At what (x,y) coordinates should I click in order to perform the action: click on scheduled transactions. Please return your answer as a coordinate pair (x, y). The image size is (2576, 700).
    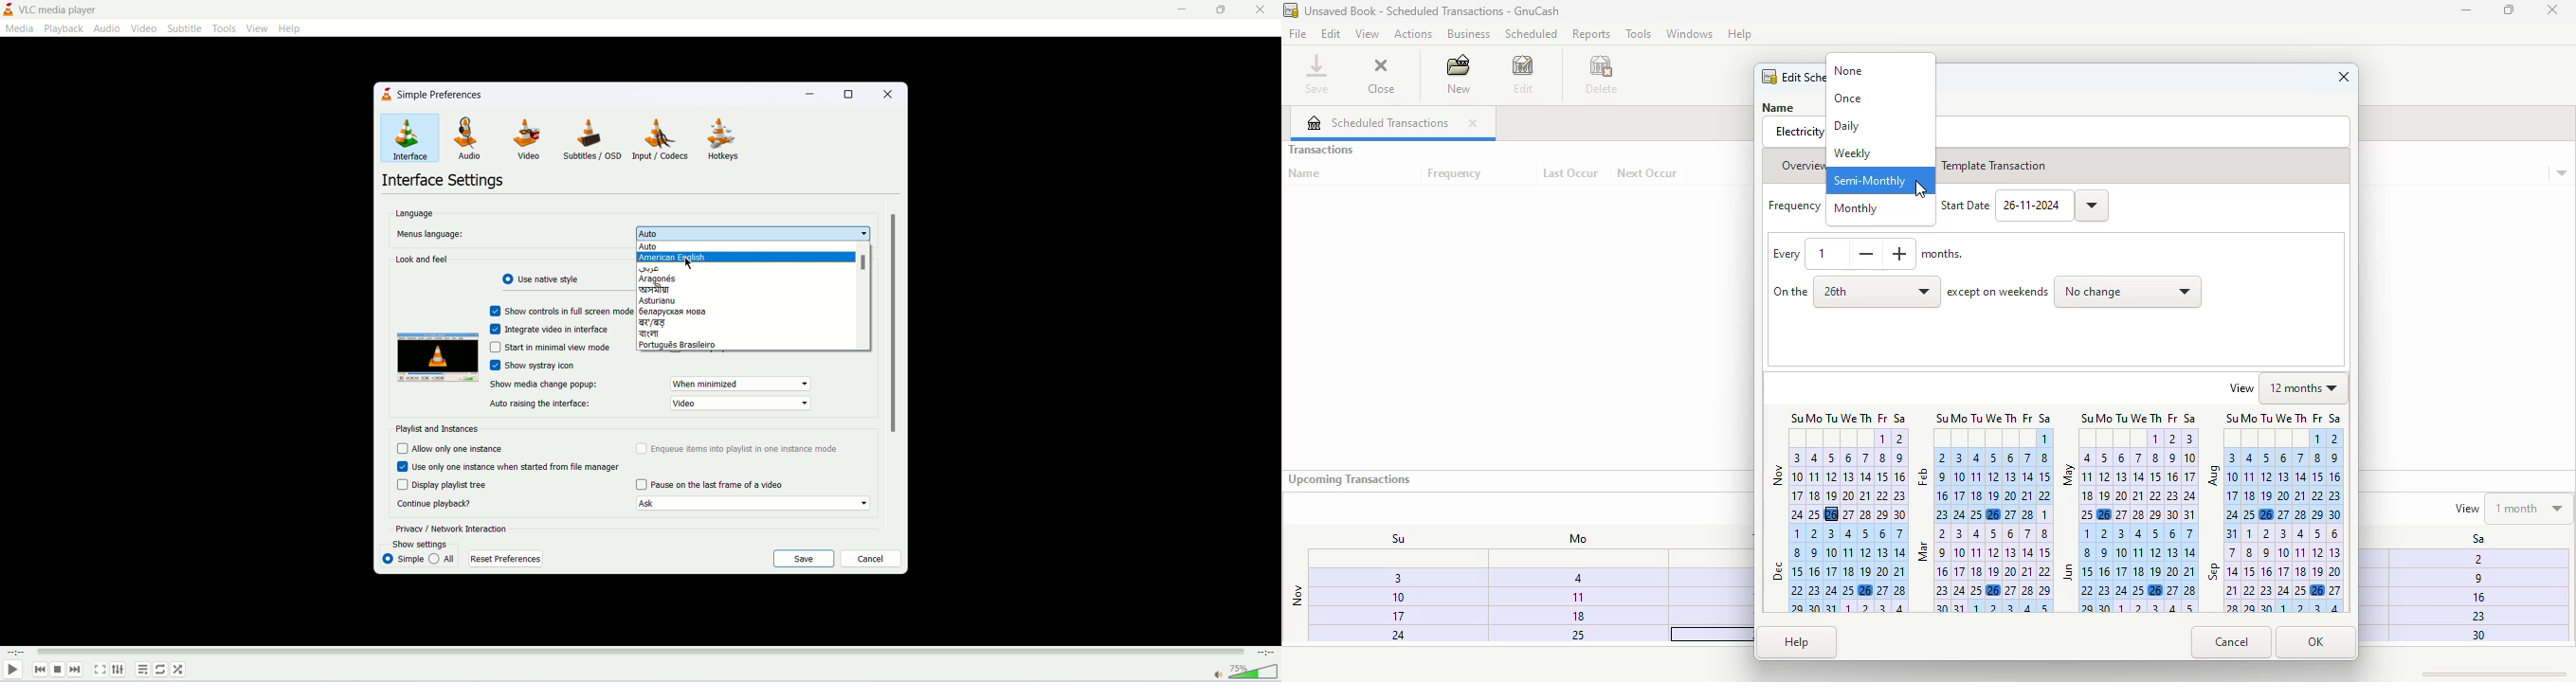
    Looking at the image, I should click on (1378, 122).